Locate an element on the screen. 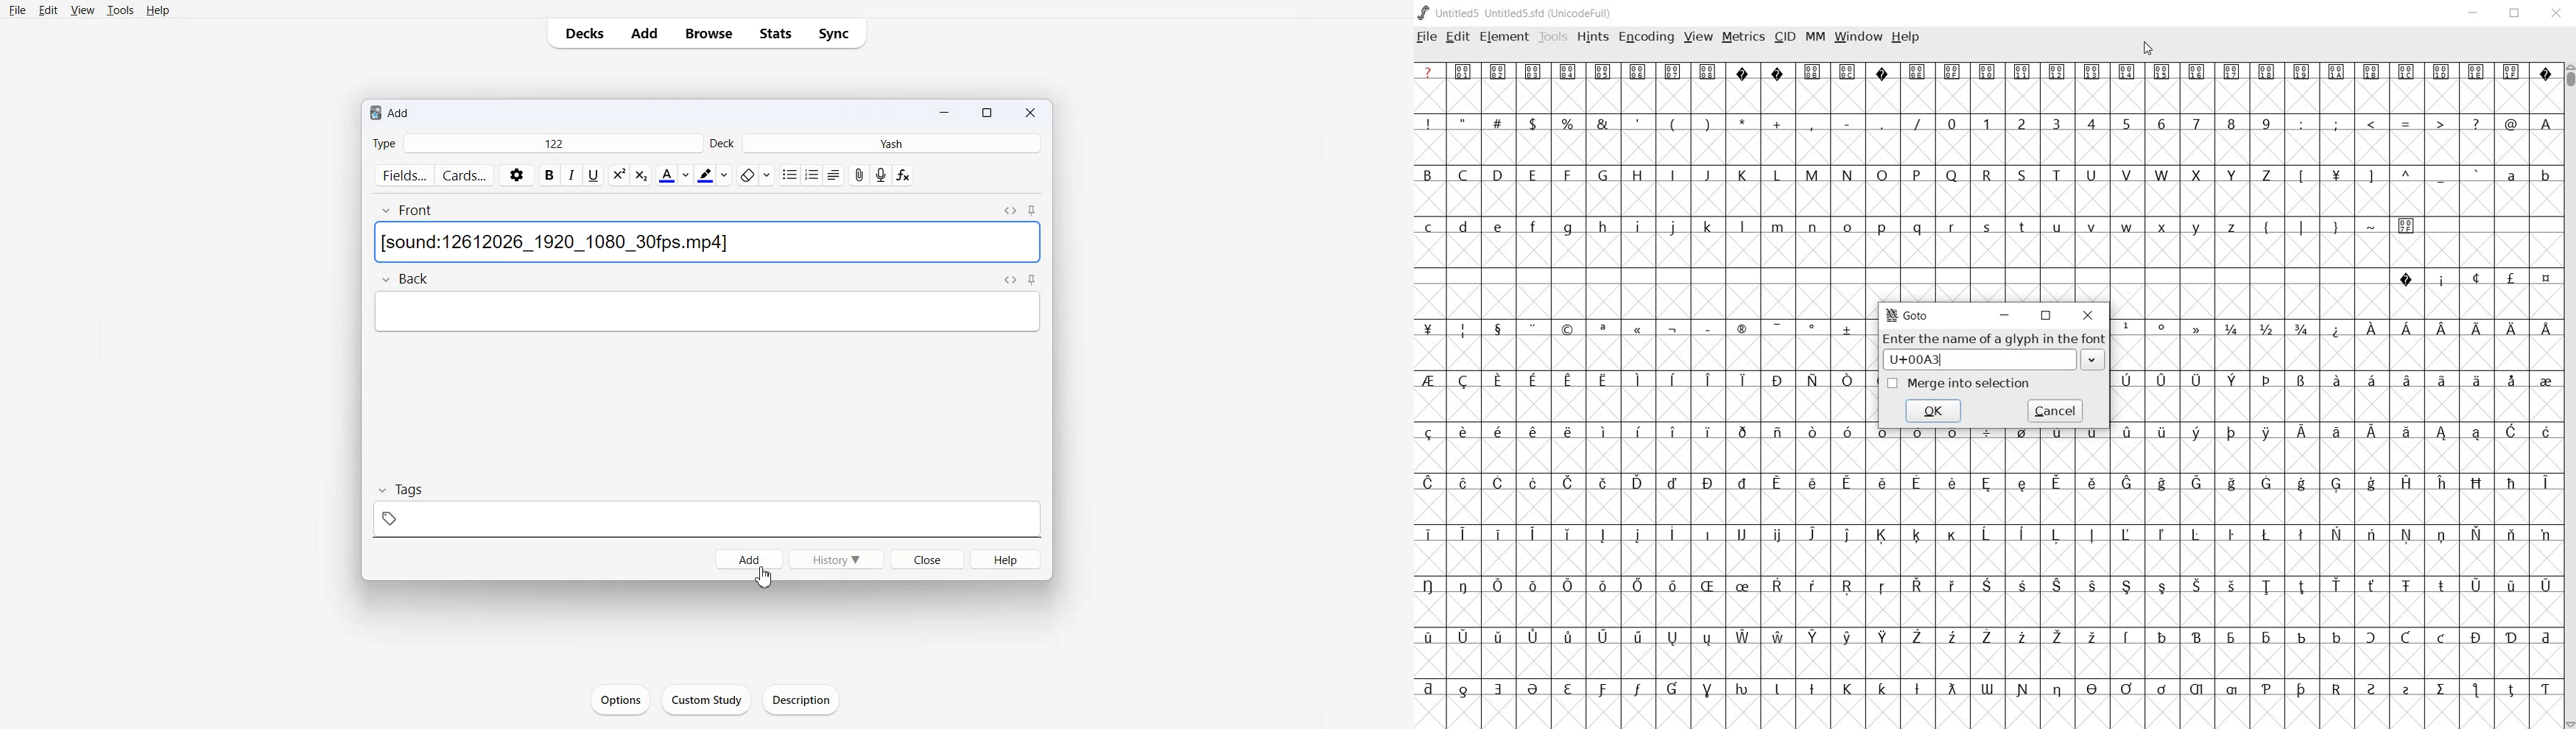 This screenshot has width=2576, height=756. Minimize is located at coordinates (943, 111).